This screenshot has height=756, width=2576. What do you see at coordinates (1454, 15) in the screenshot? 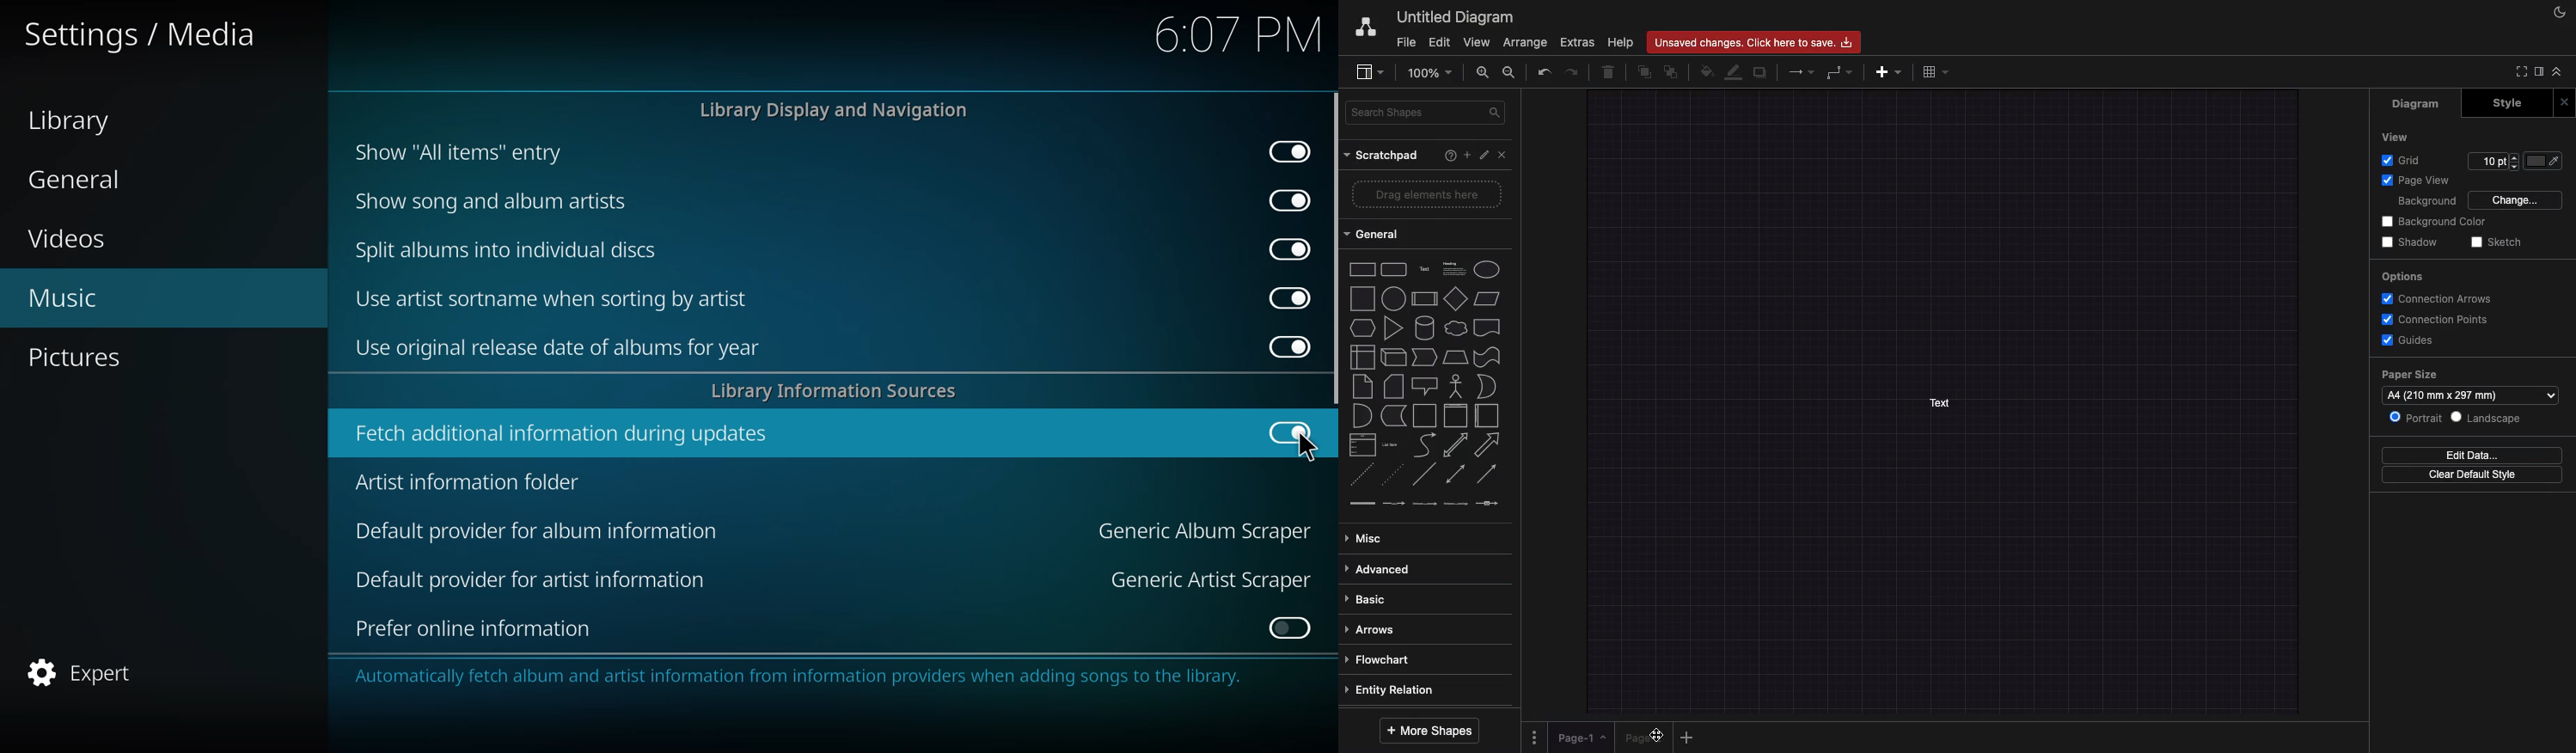
I see `Untitled diagram` at bounding box center [1454, 15].